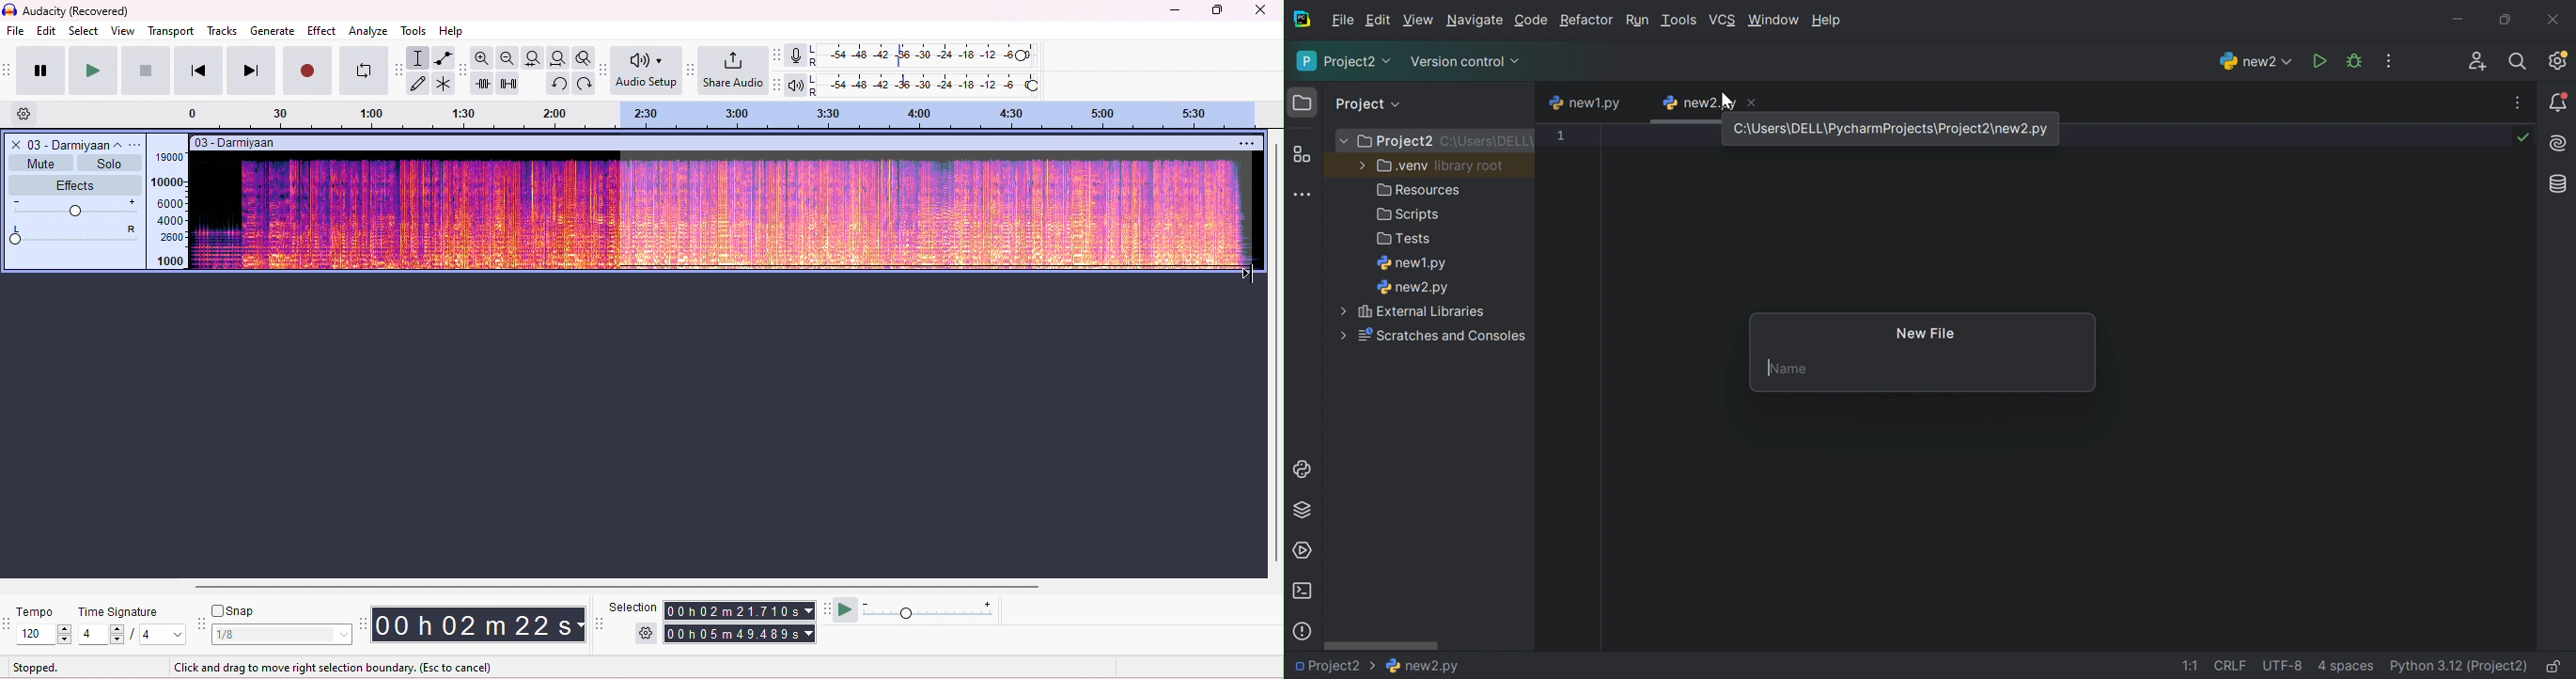 The image size is (2576, 700). Describe the element at coordinates (76, 209) in the screenshot. I see `volume` at that location.